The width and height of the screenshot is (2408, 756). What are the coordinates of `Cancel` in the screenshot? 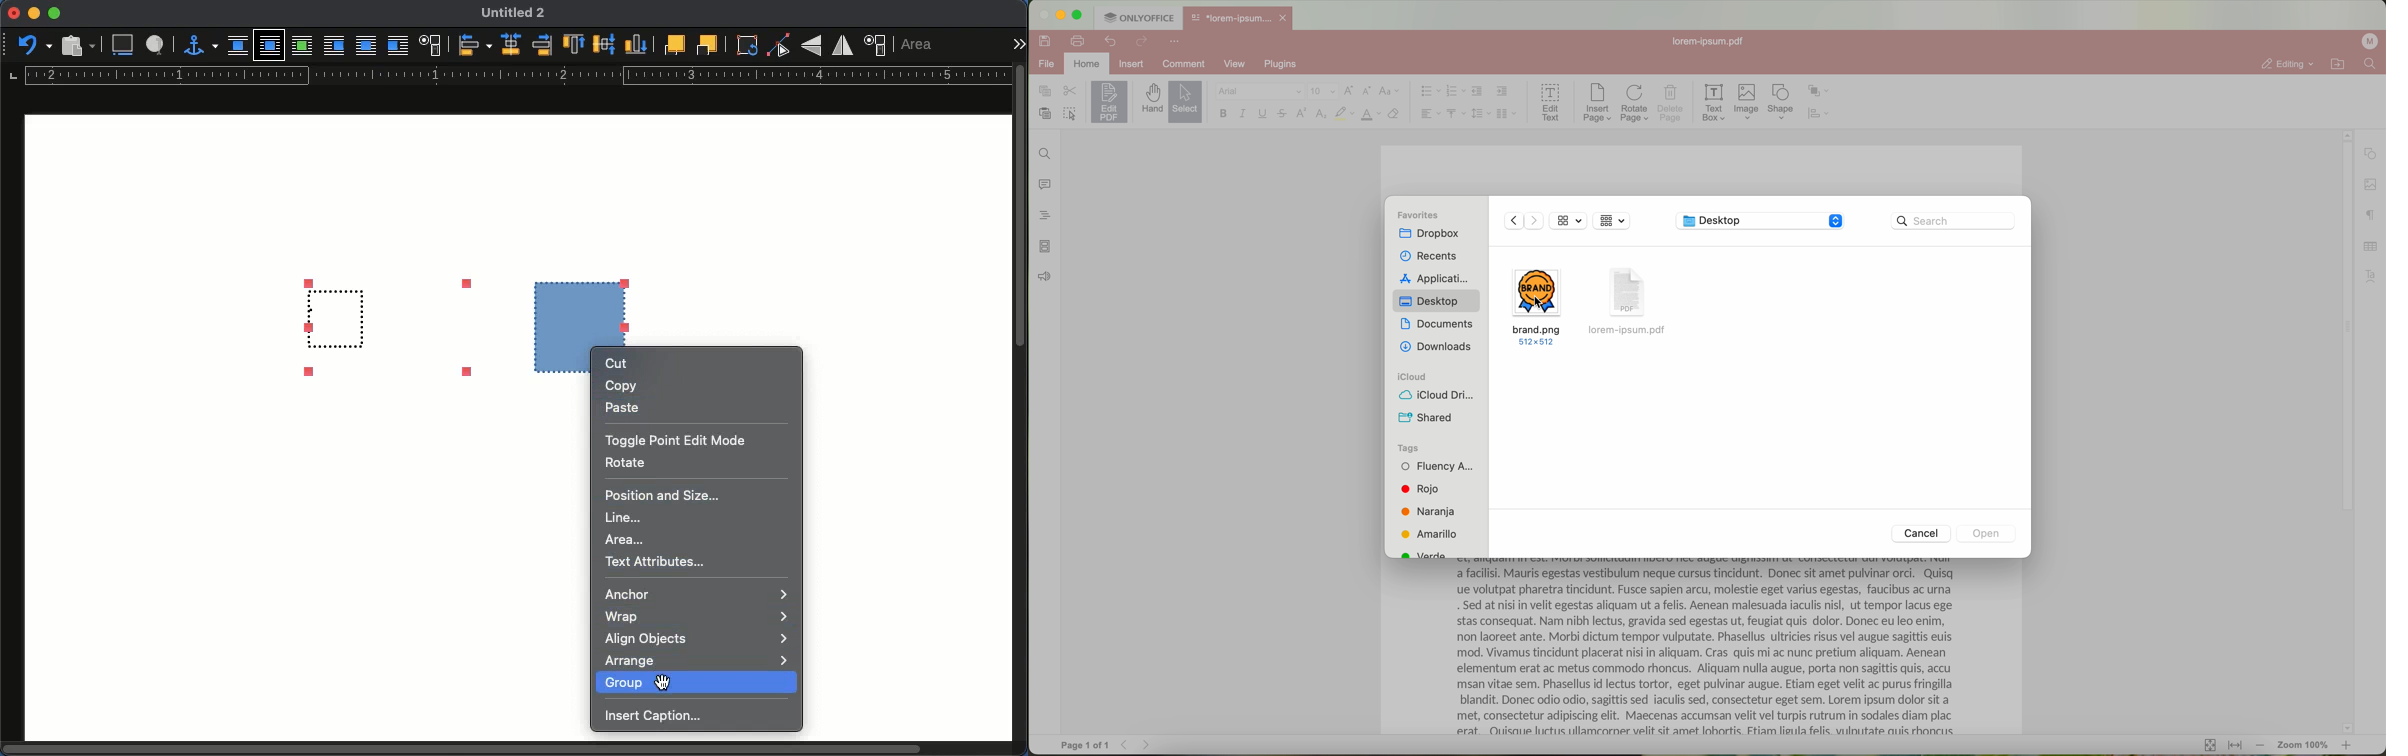 It's located at (1918, 533).